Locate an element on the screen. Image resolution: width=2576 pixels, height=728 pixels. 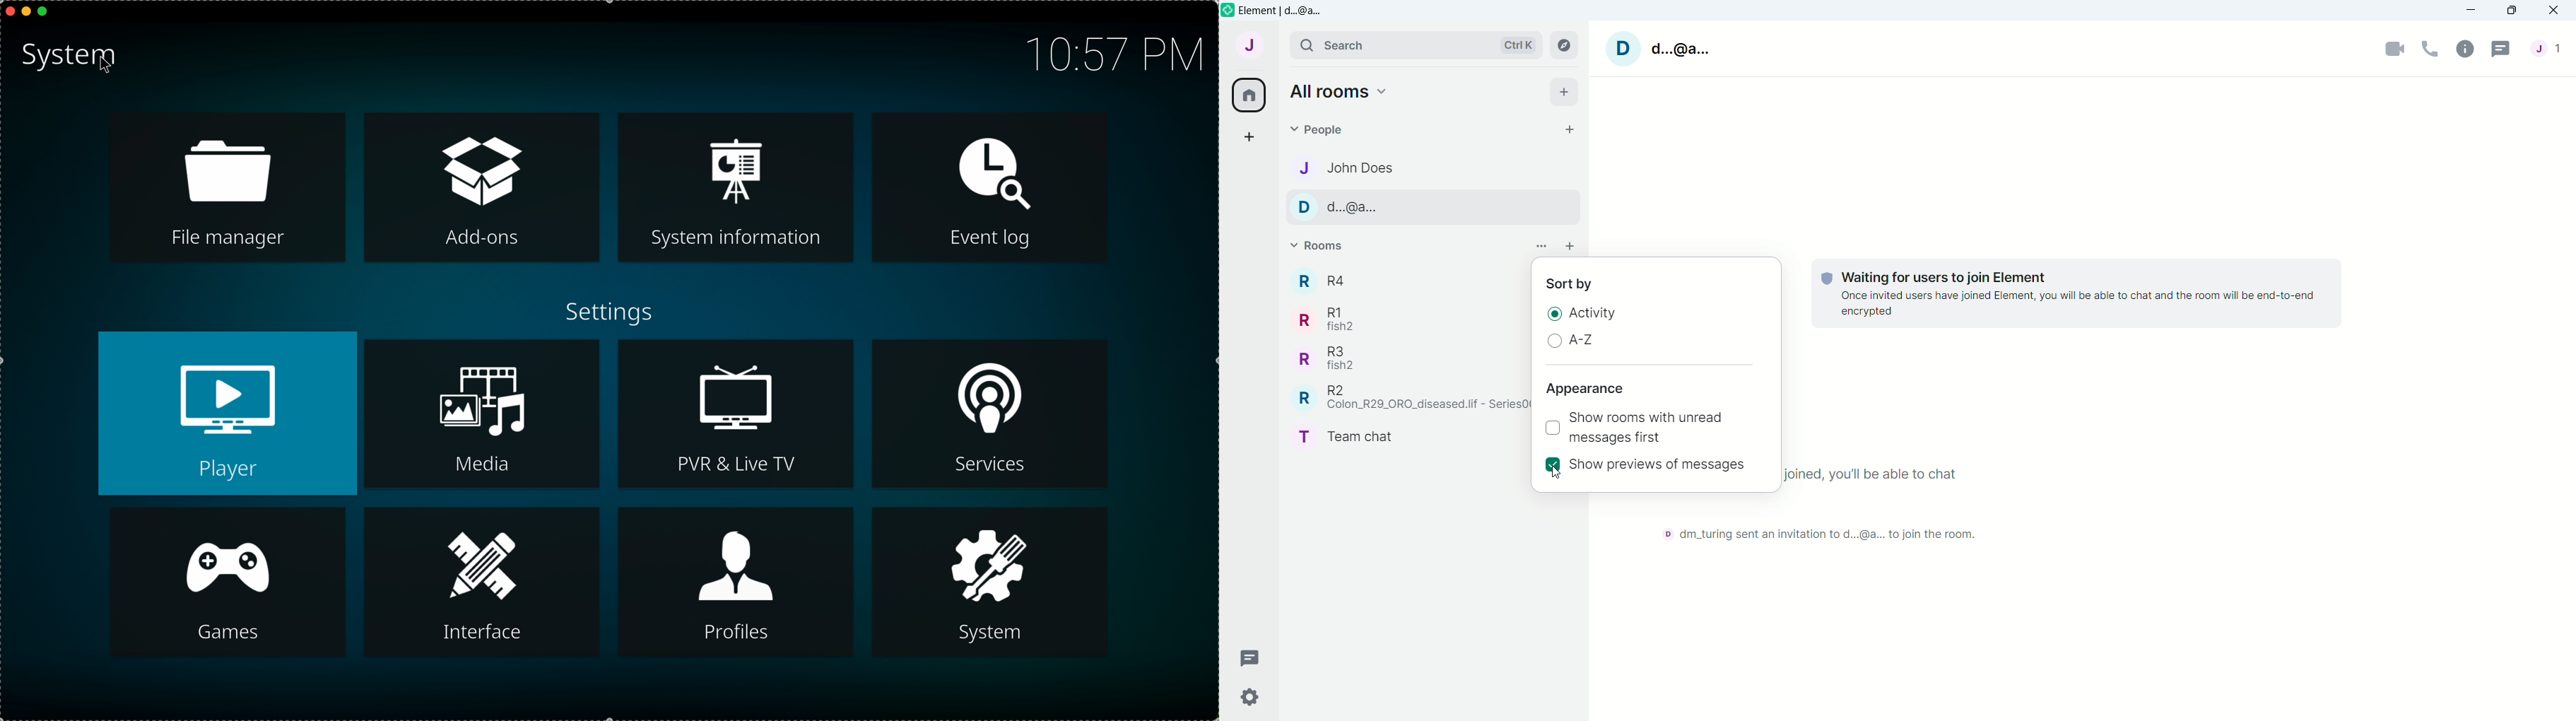
Rooms is located at coordinates (1326, 247).